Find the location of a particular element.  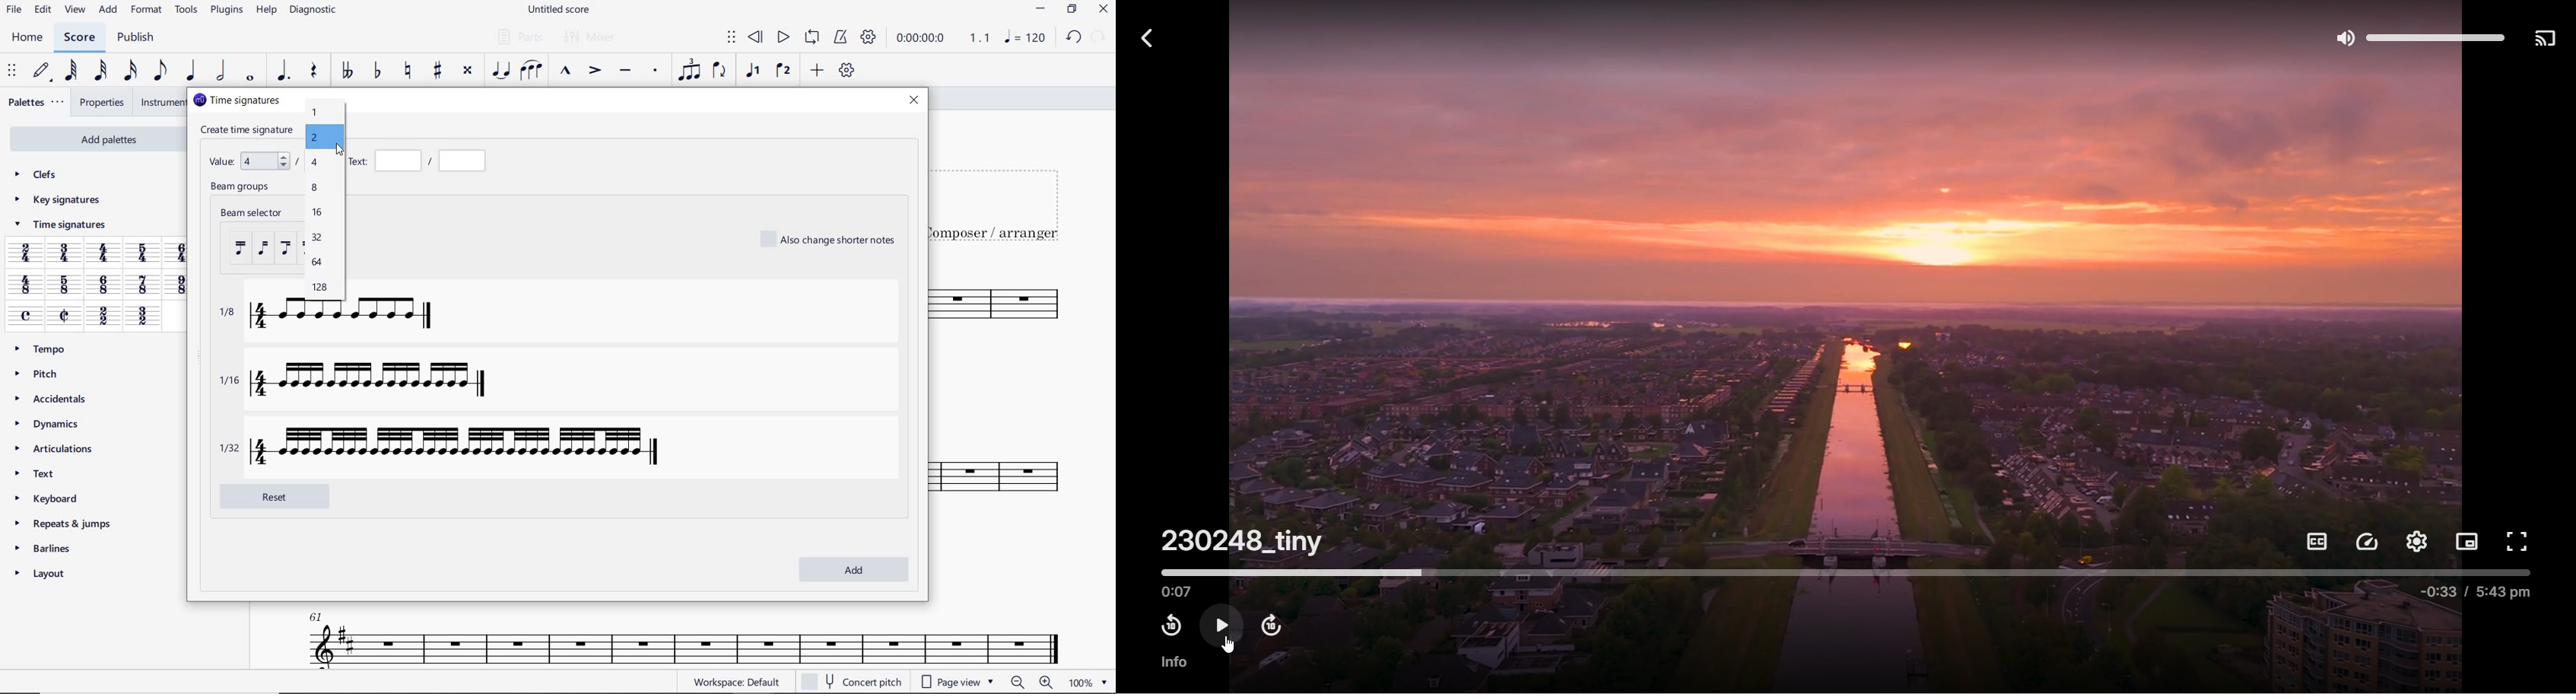

playback speed is located at coordinates (2368, 543).